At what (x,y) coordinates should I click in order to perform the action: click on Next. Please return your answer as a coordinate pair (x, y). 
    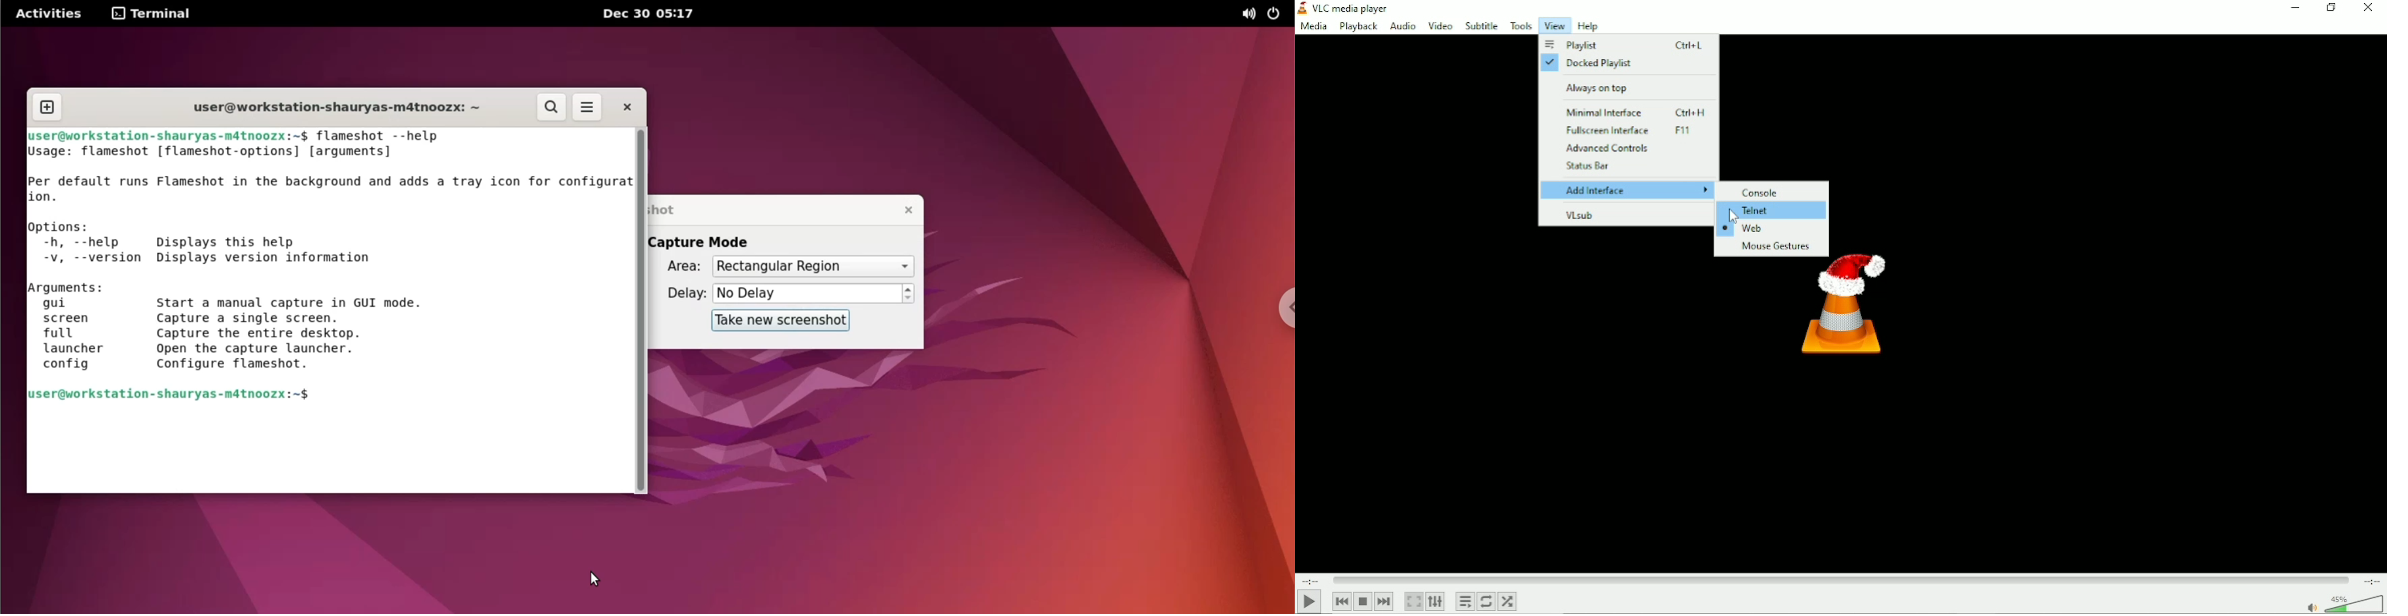
    Looking at the image, I should click on (1384, 602).